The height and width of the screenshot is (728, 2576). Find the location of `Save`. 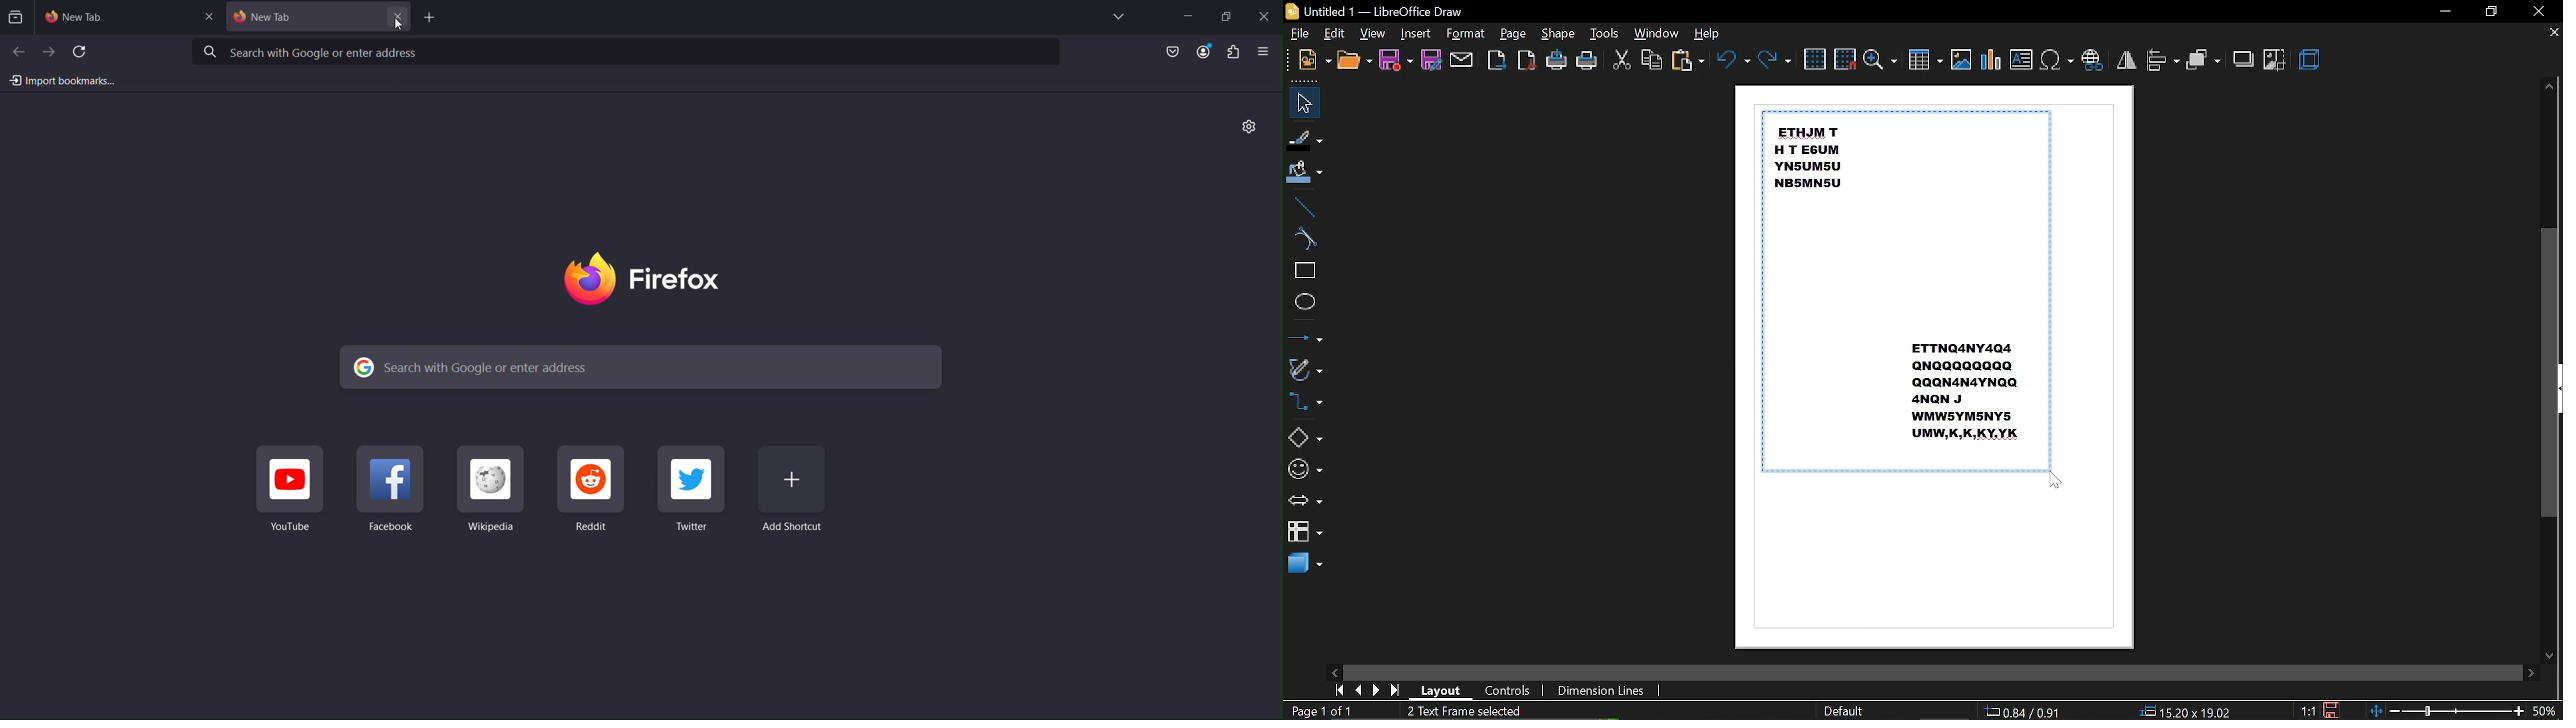

Save is located at coordinates (2337, 710).